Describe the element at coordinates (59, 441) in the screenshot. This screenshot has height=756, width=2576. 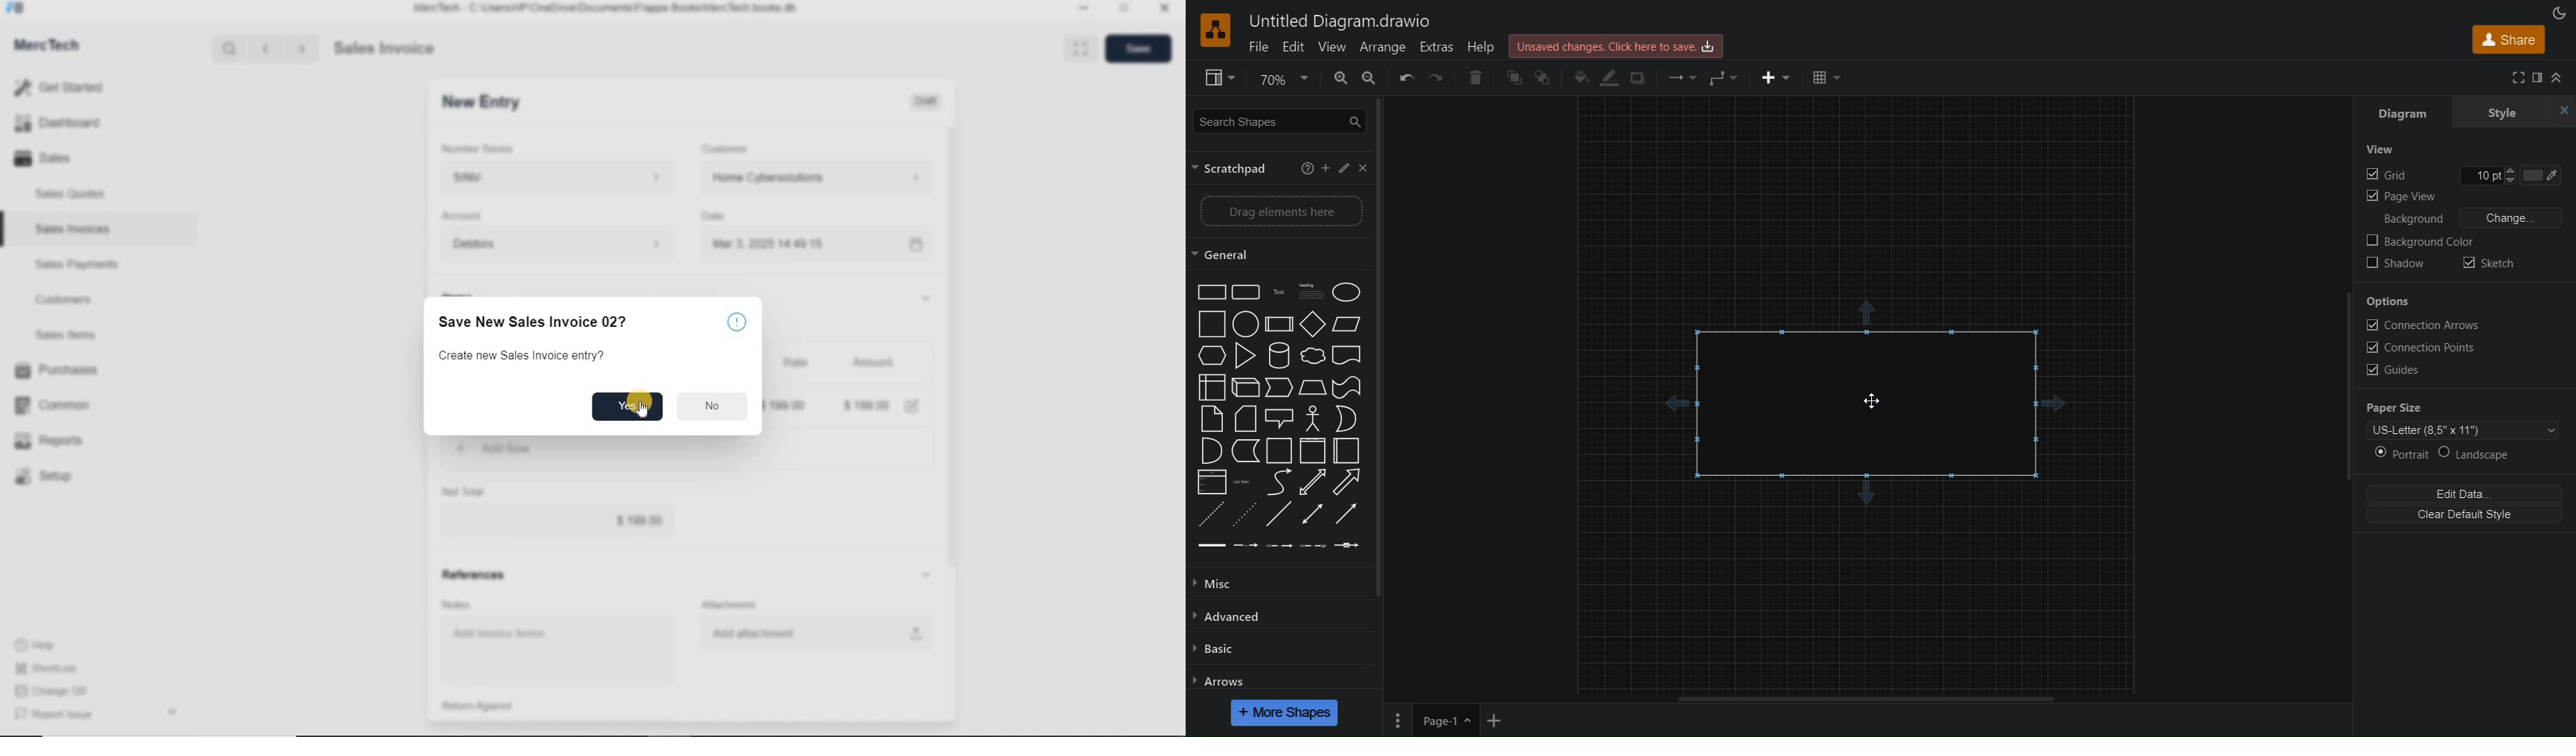
I see `Reports` at that location.